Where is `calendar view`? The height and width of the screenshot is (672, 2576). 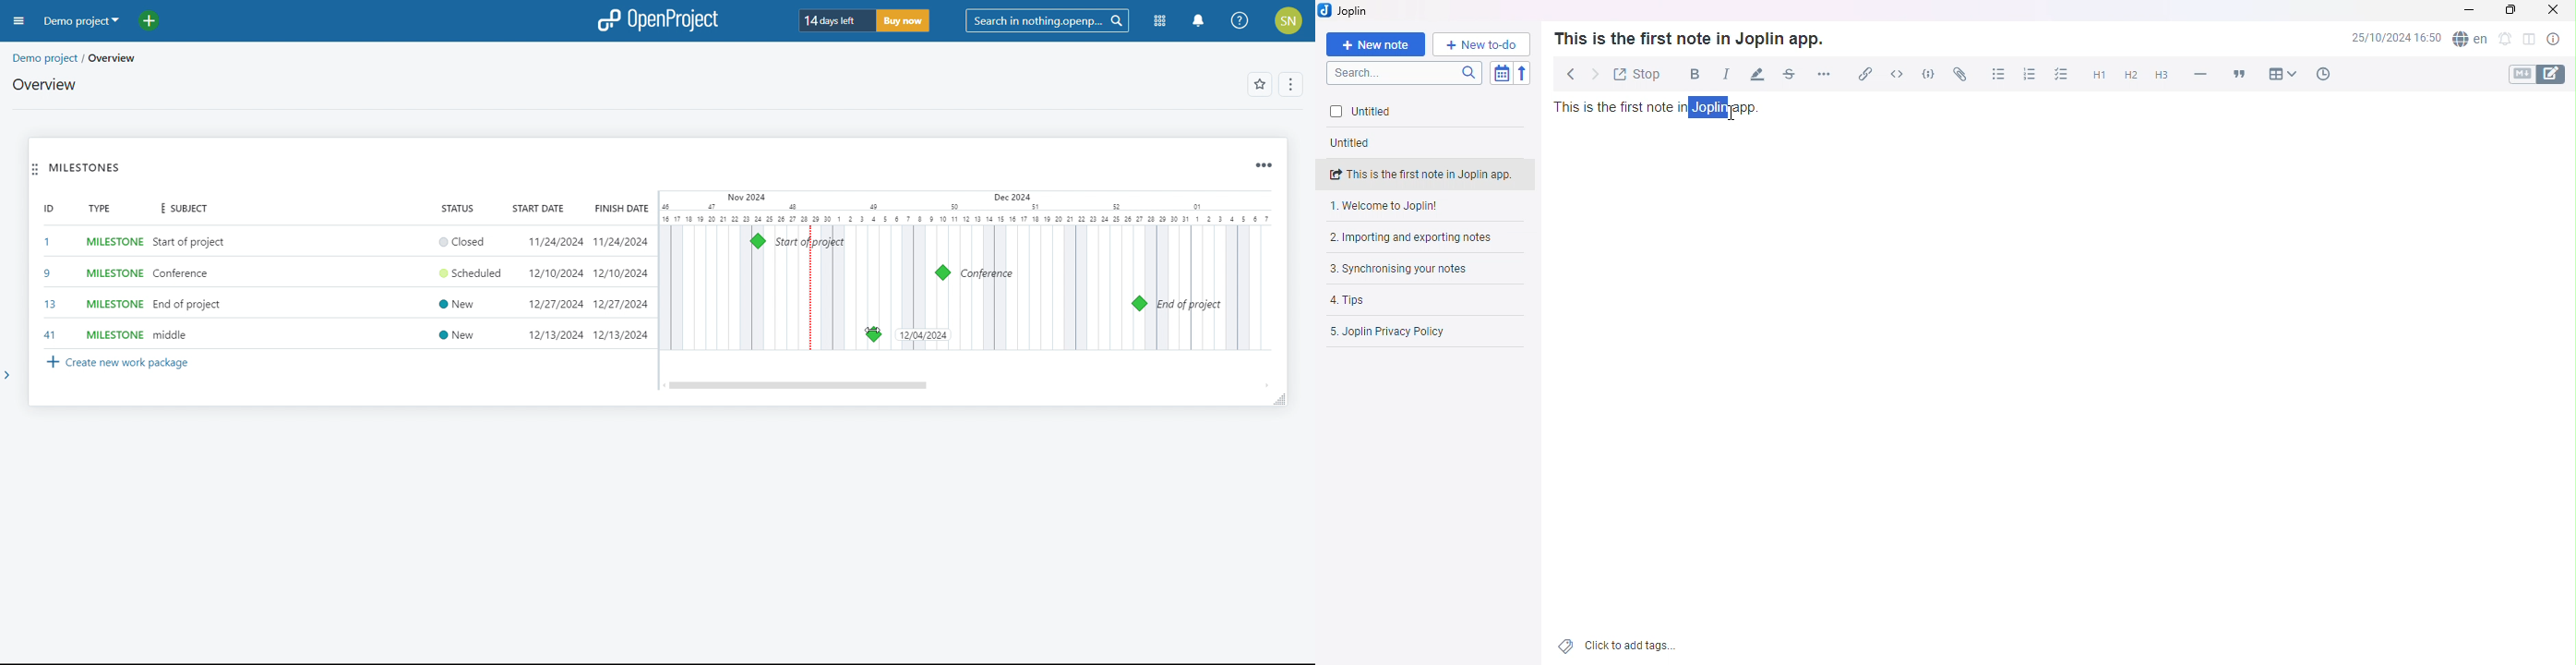 calendar view is located at coordinates (965, 271).